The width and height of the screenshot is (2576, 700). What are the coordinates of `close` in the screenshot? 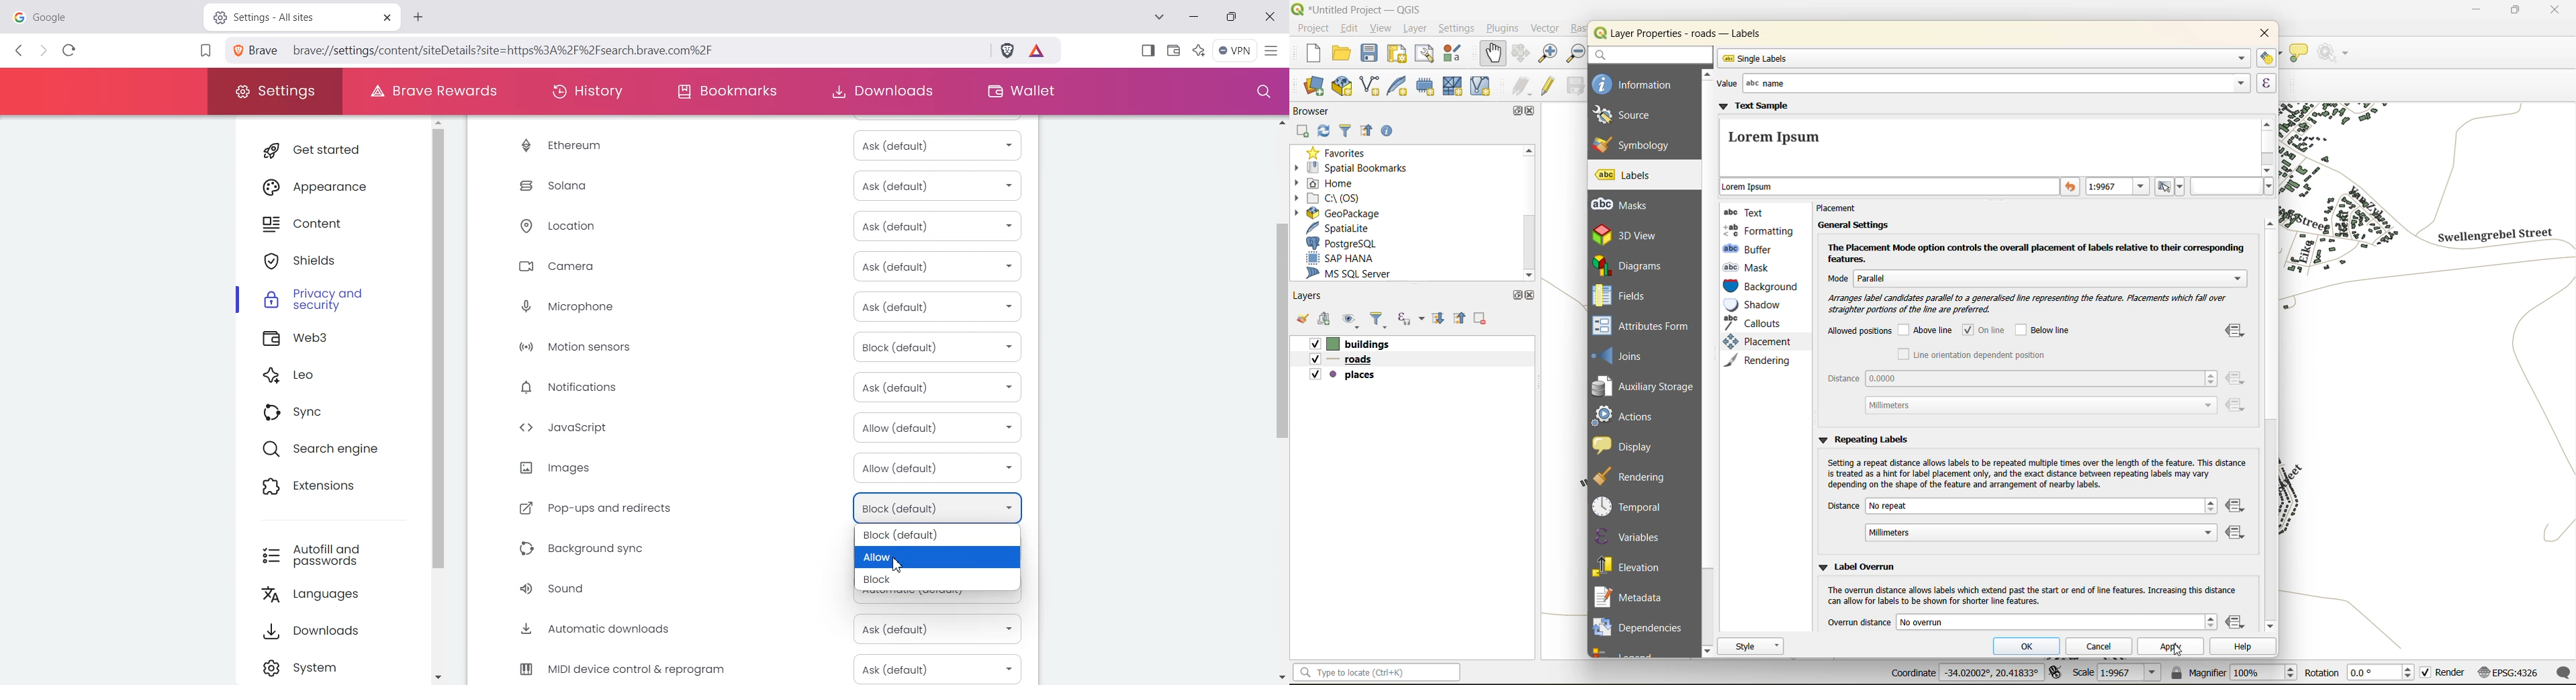 It's located at (1533, 297).